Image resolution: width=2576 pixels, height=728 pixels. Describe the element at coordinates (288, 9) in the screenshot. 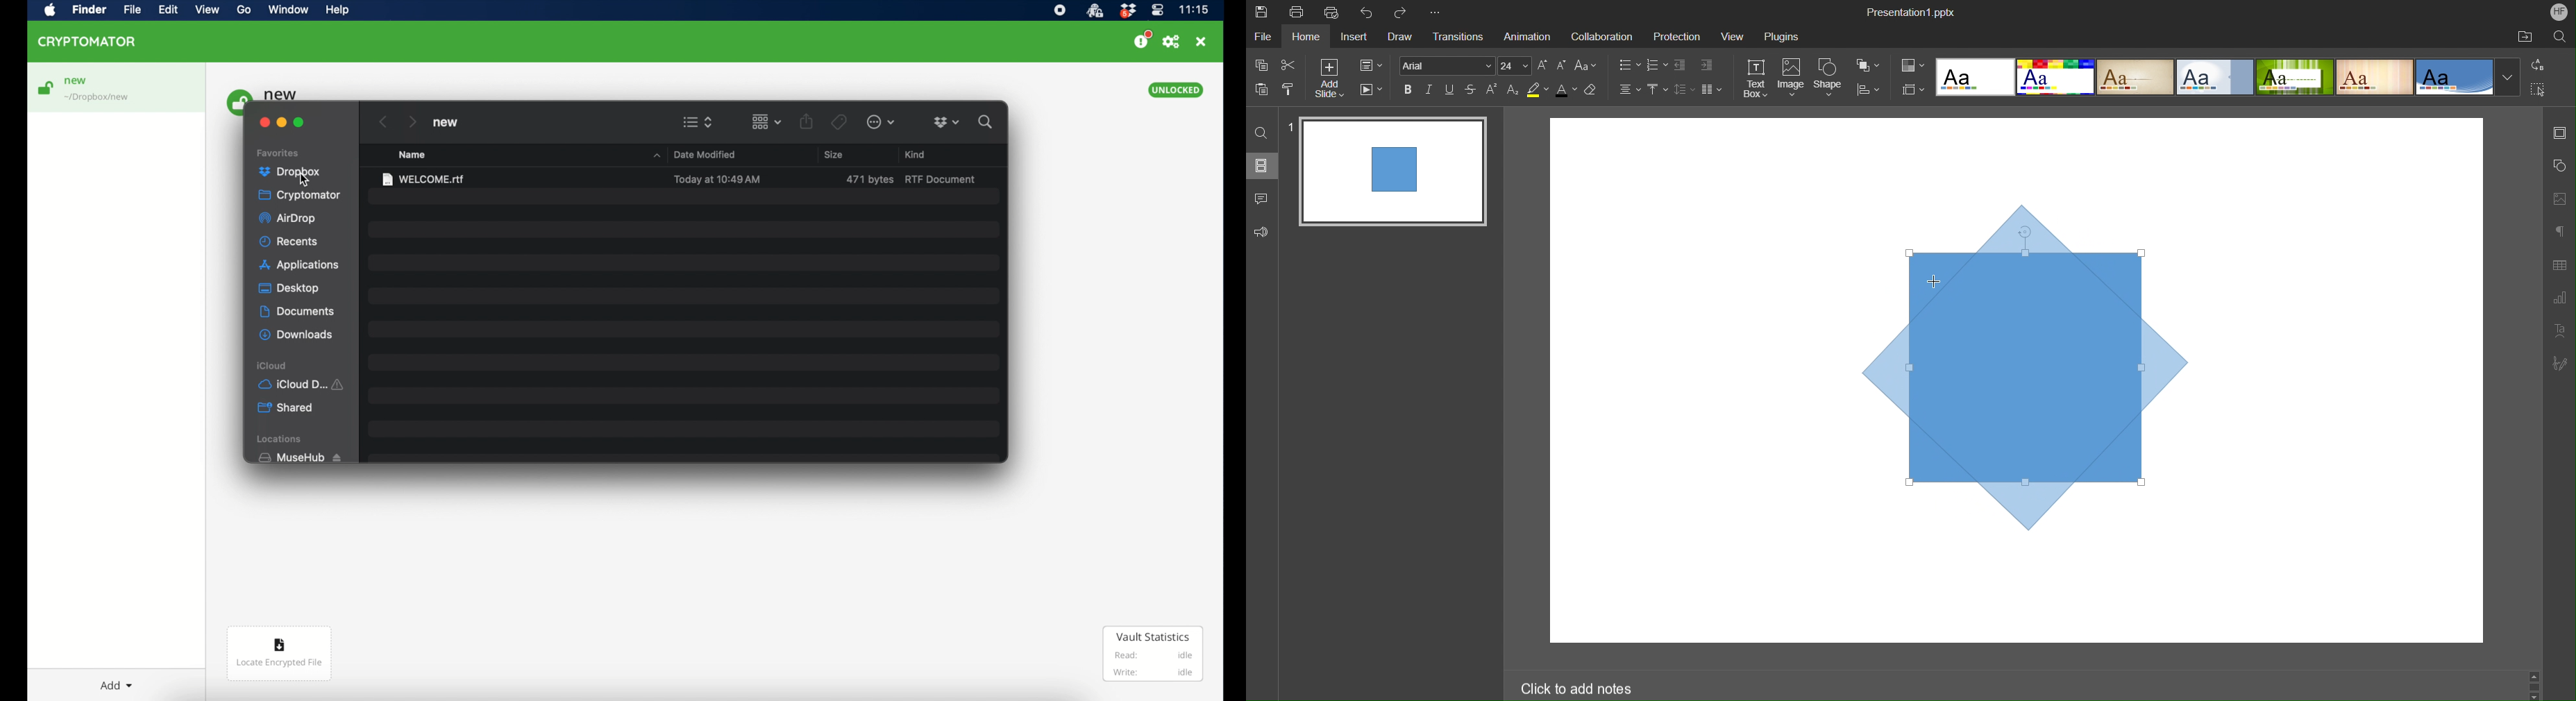

I see `window` at that location.